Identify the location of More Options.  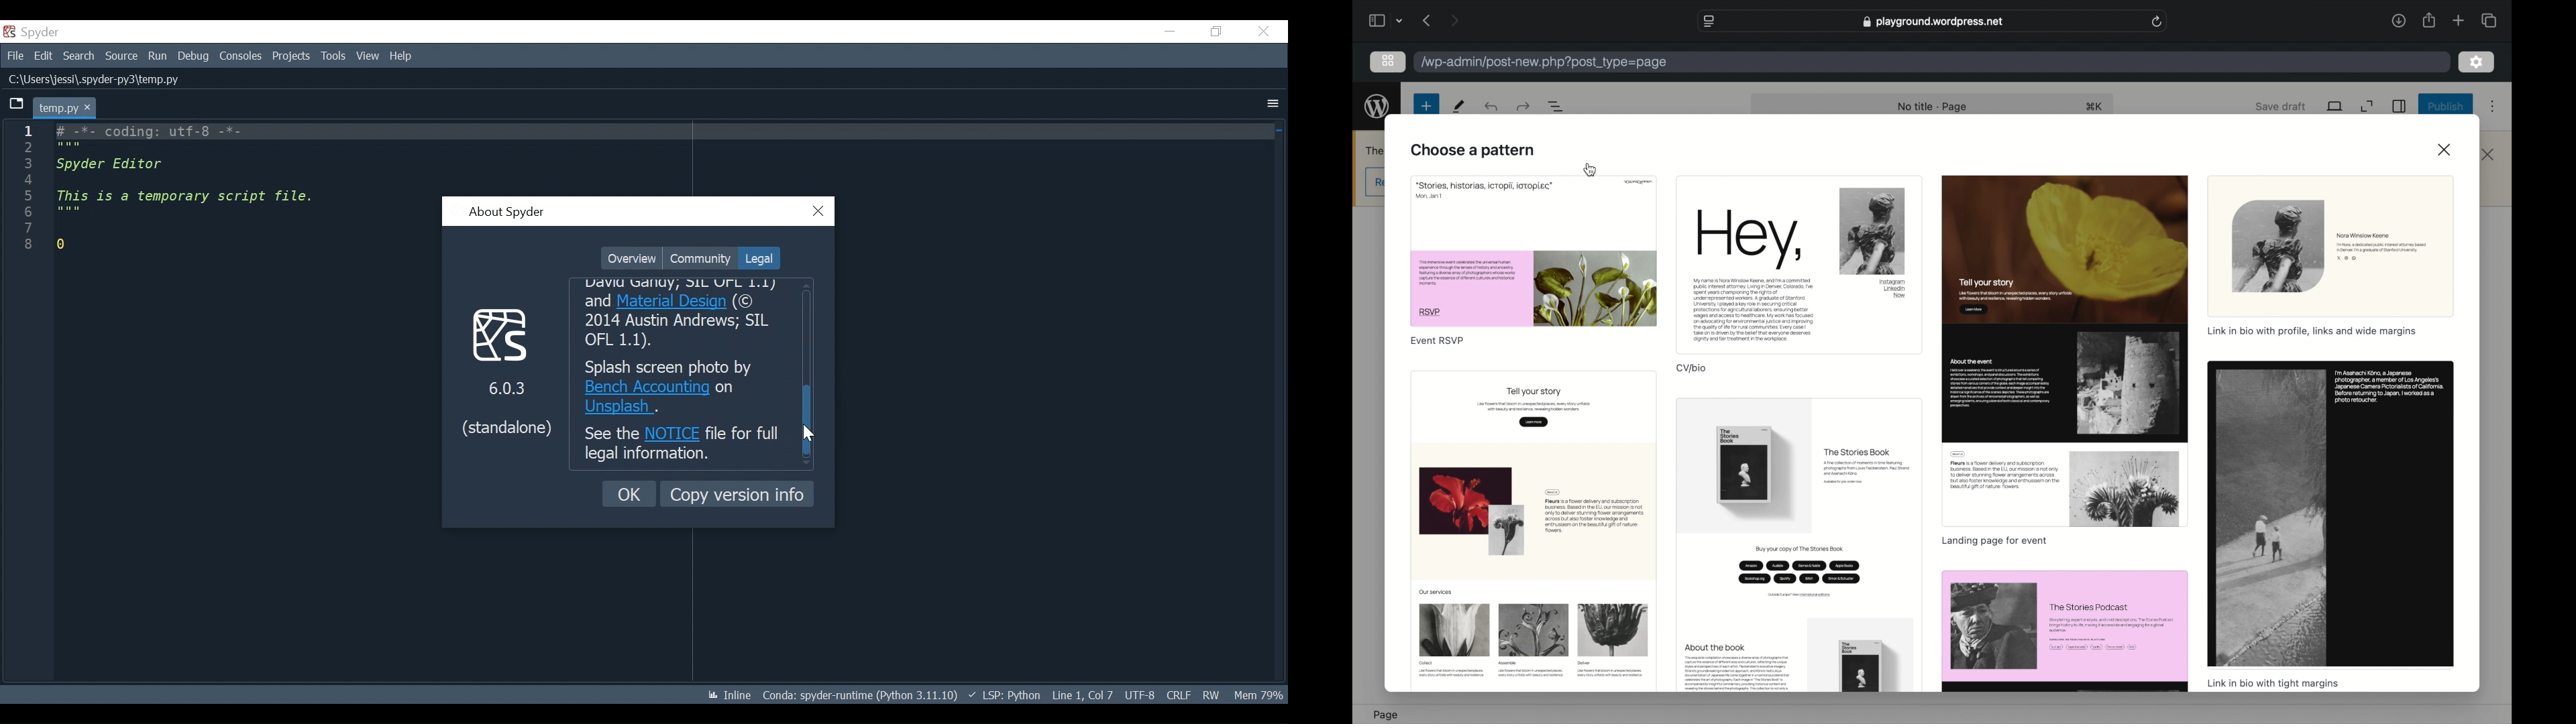
(1273, 105).